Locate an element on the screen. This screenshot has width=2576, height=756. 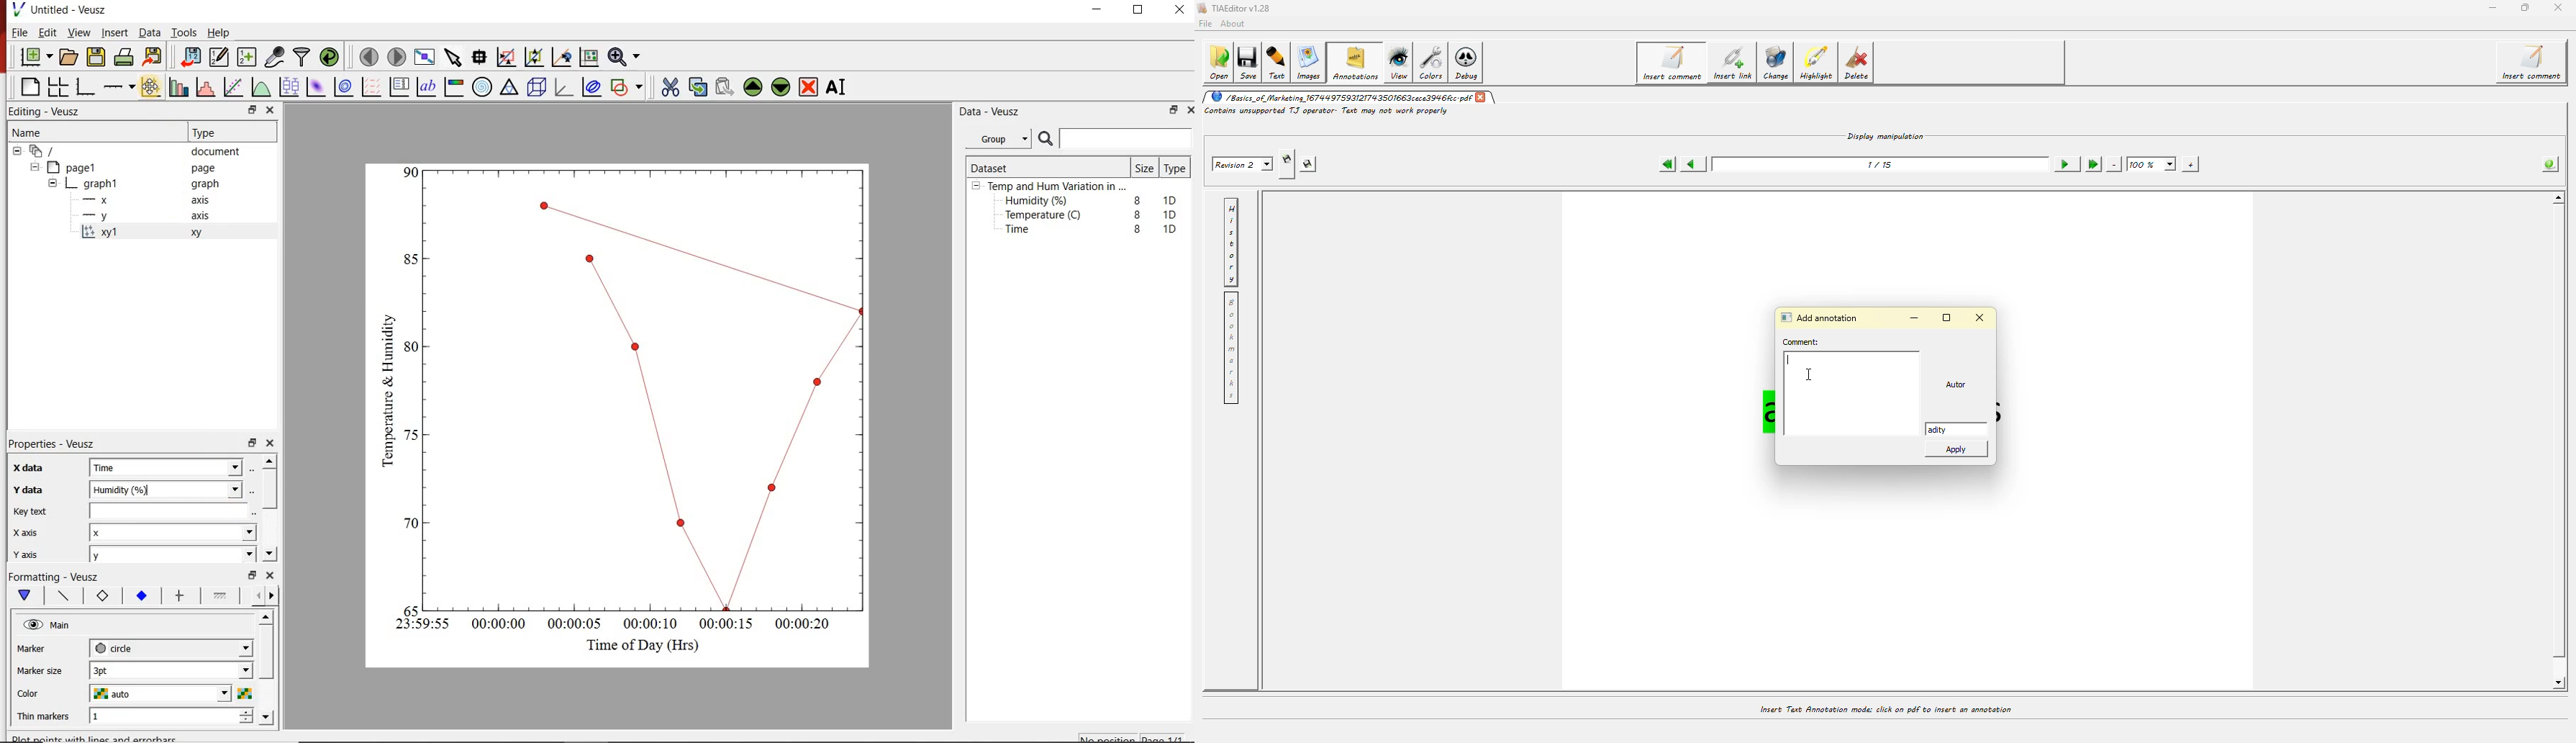
visible (click to hide, set Hide to true) is located at coordinates (31, 626).